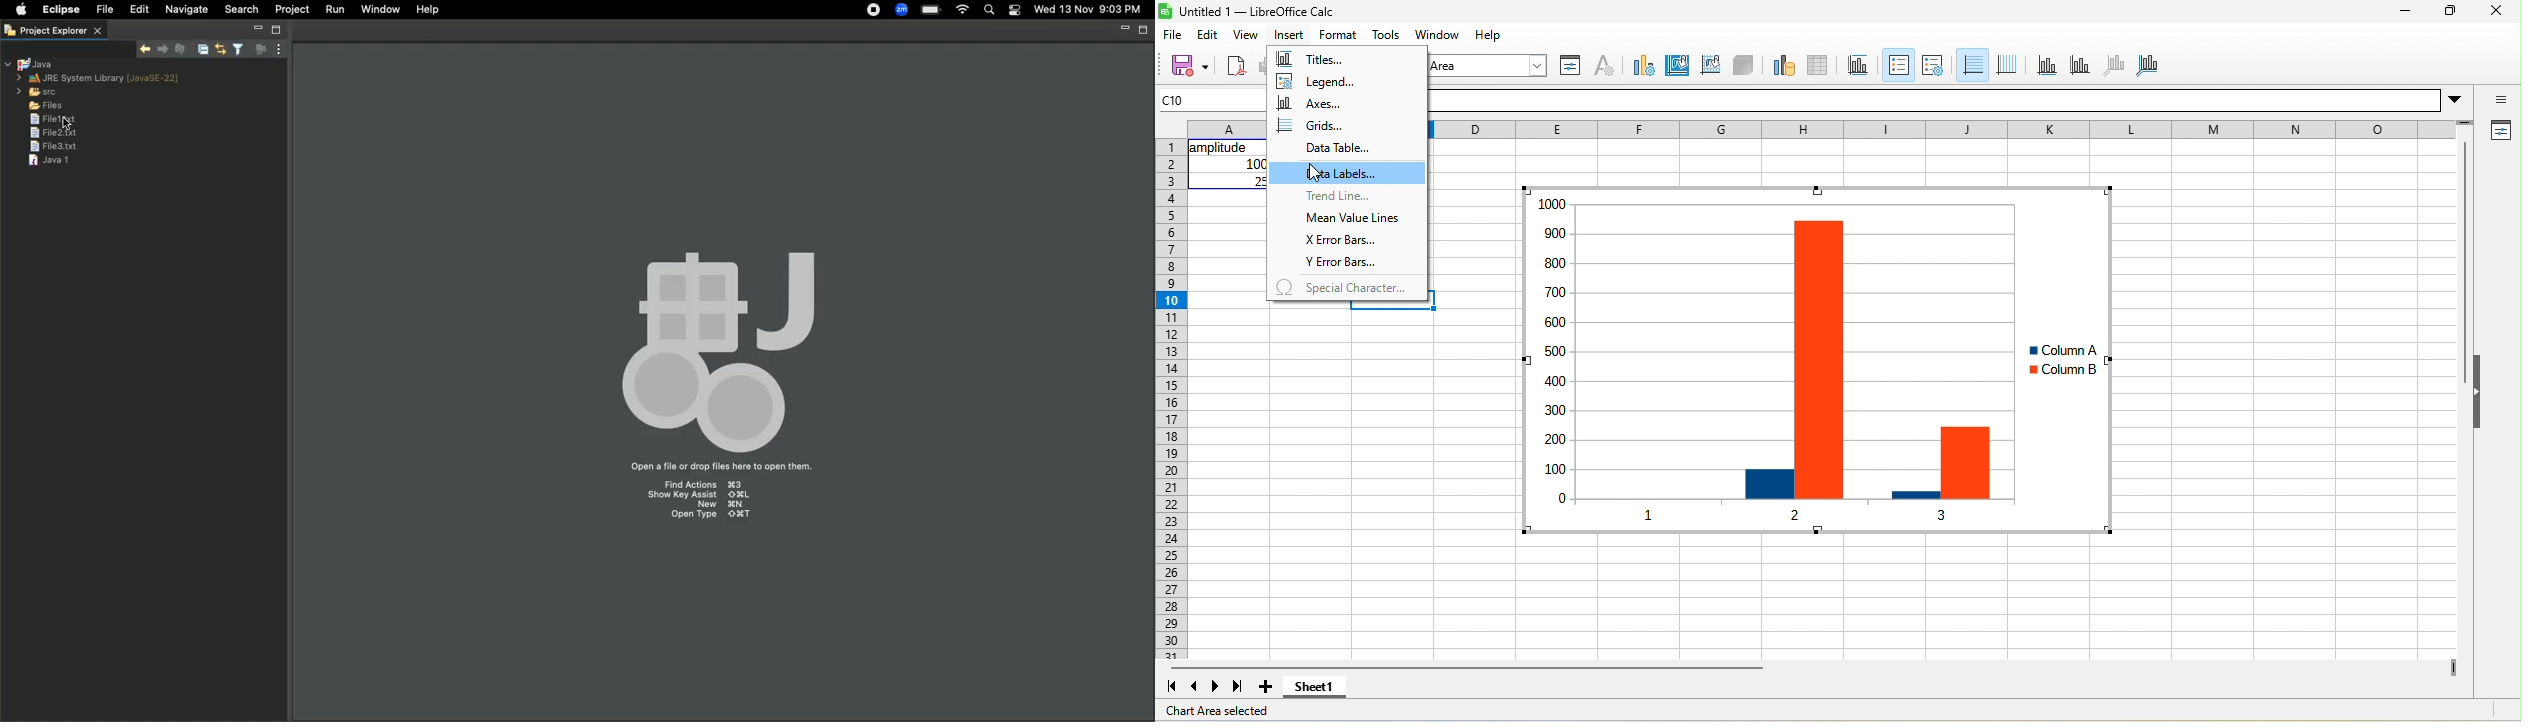  What do you see at coordinates (1334, 149) in the screenshot?
I see `data table` at bounding box center [1334, 149].